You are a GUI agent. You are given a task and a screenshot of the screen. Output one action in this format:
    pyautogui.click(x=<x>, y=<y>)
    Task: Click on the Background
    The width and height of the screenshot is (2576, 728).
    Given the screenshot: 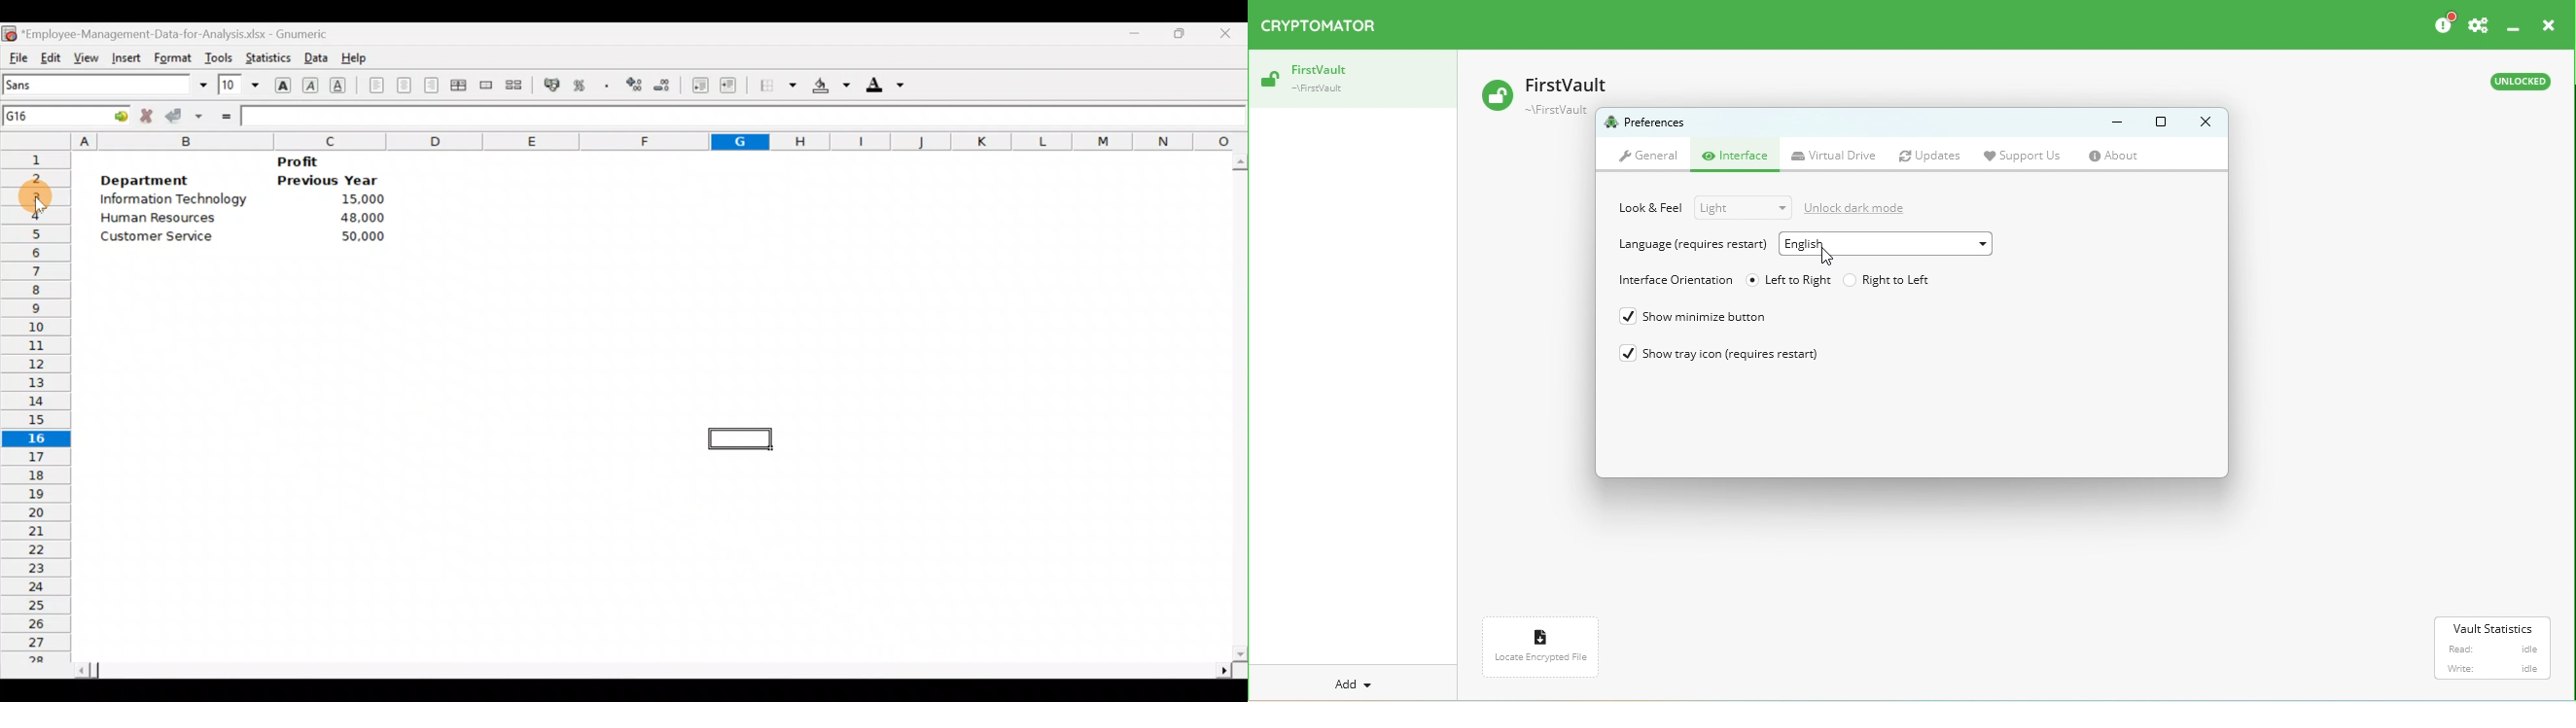 What is the action you would take?
    pyautogui.click(x=831, y=89)
    